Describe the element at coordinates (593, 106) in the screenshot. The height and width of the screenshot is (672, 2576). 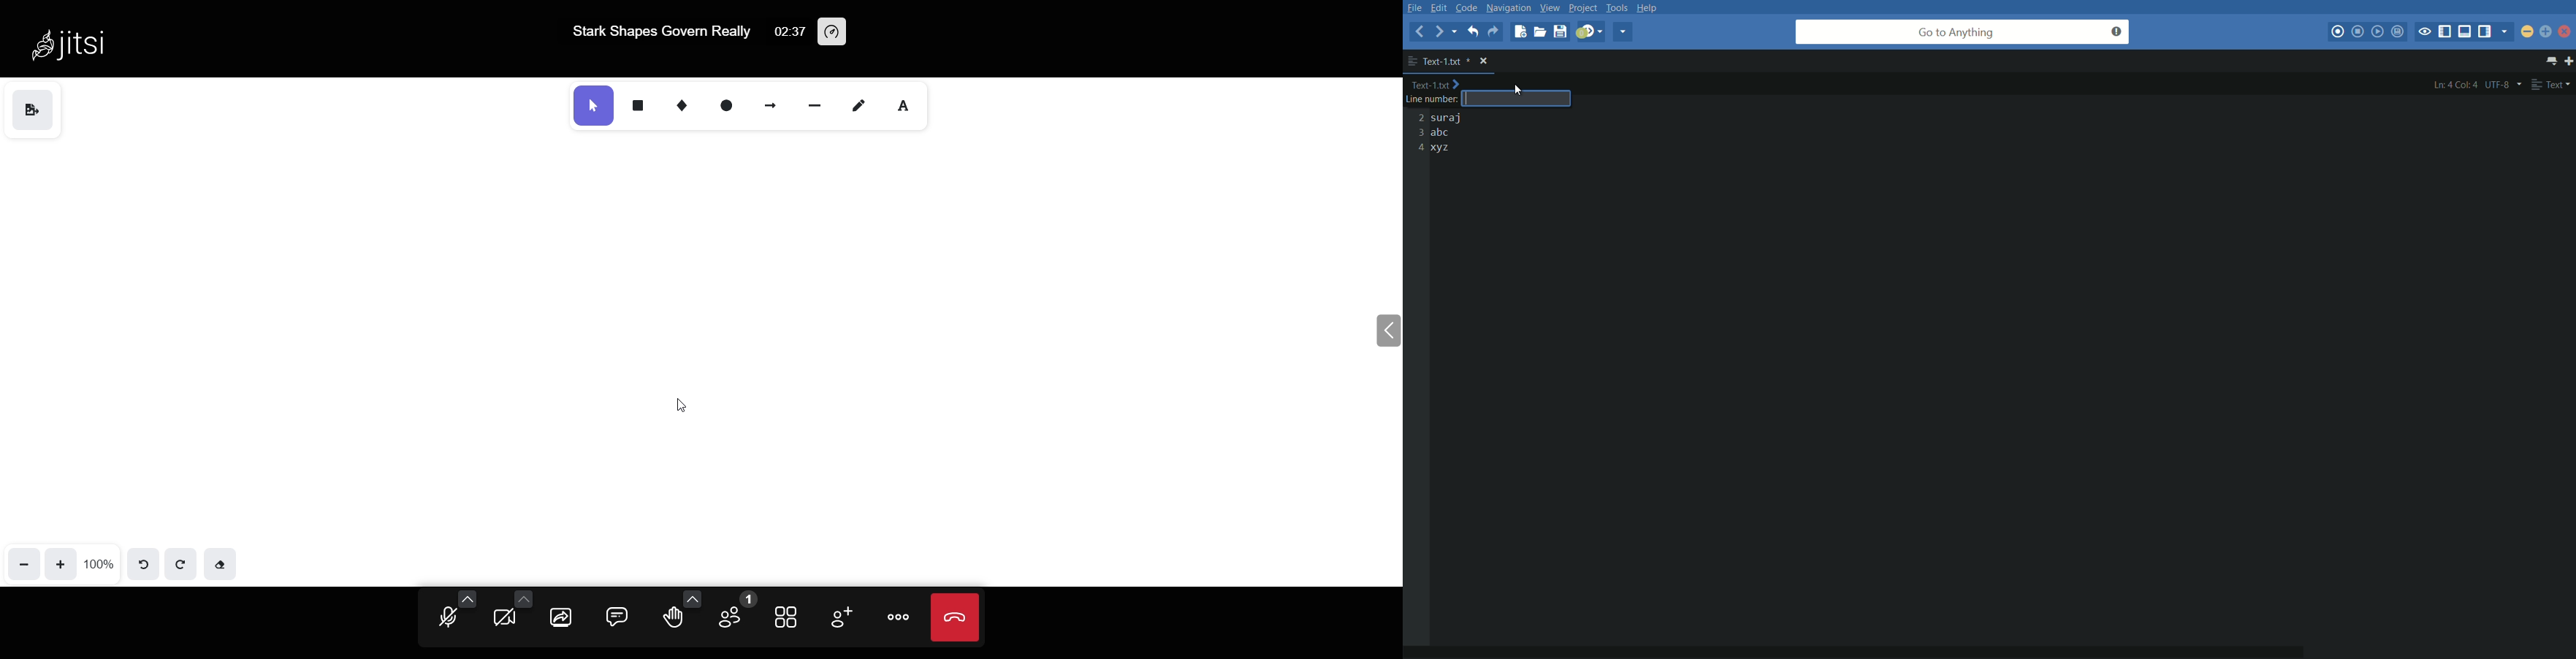
I see `select` at that location.